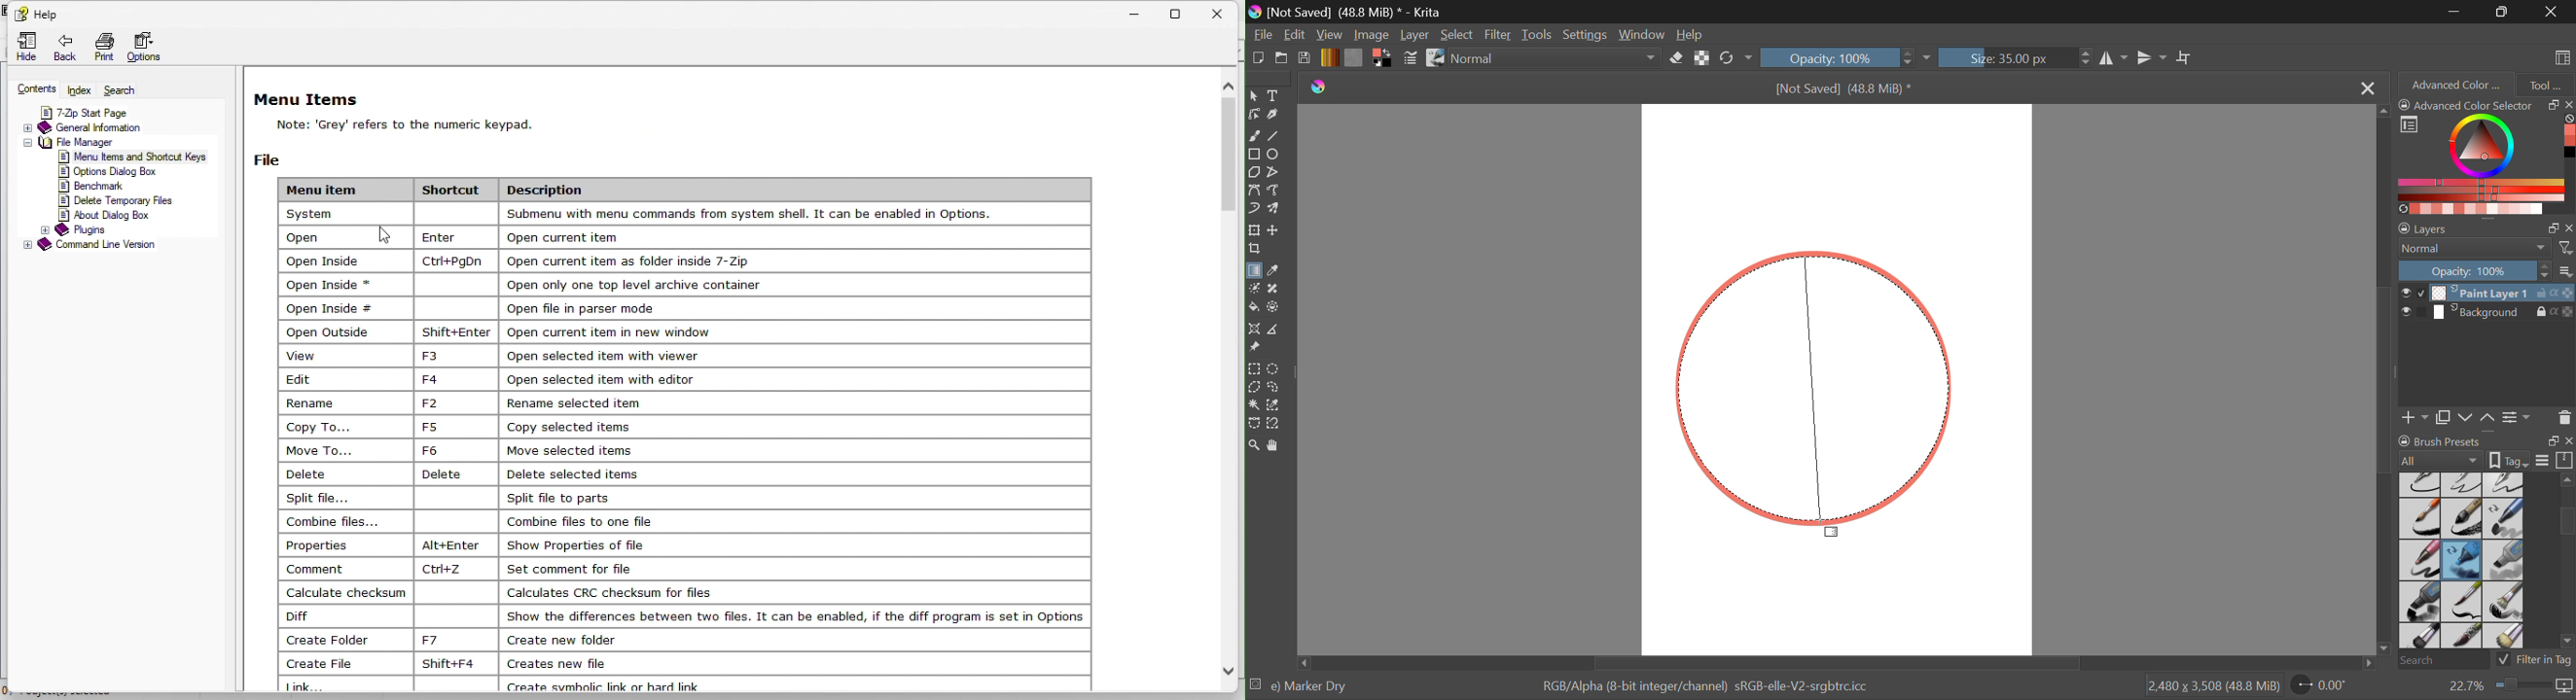 This screenshot has height=700, width=2576. I want to click on Background Layer, so click(2487, 315).